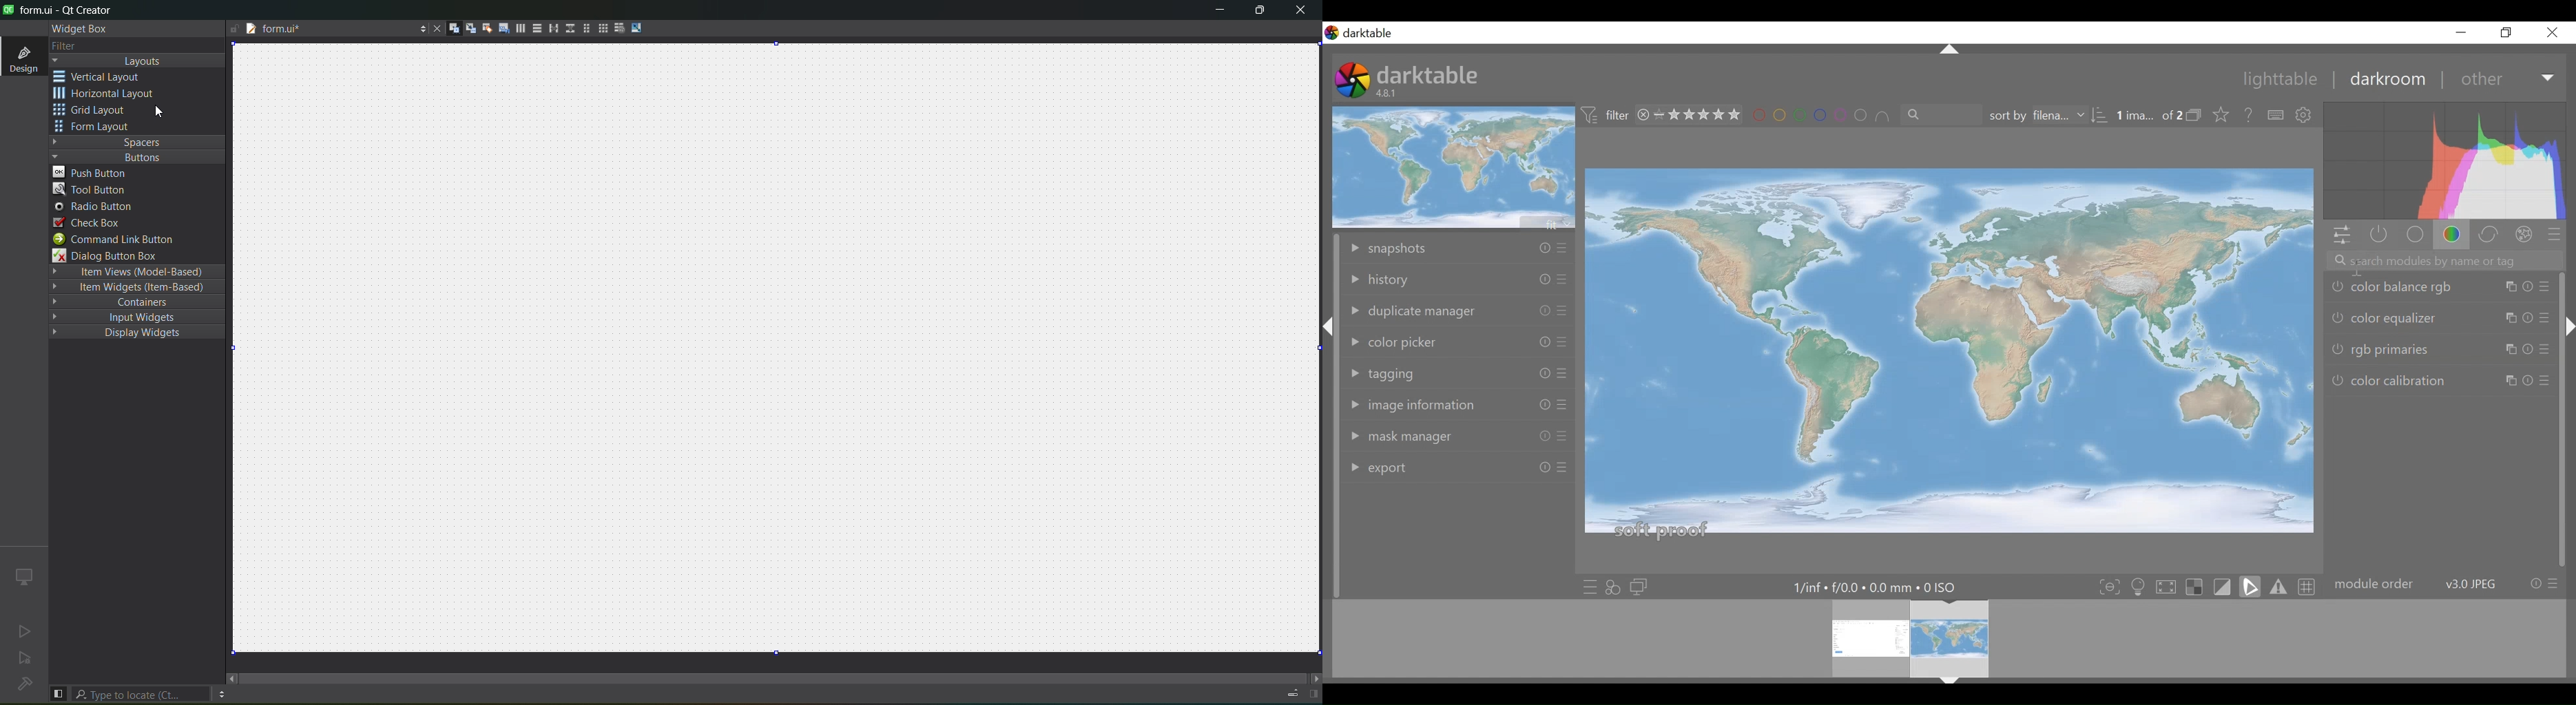 The image size is (2576, 728). What do you see at coordinates (2169, 586) in the screenshot?
I see `toggle high quality processing` at bounding box center [2169, 586].